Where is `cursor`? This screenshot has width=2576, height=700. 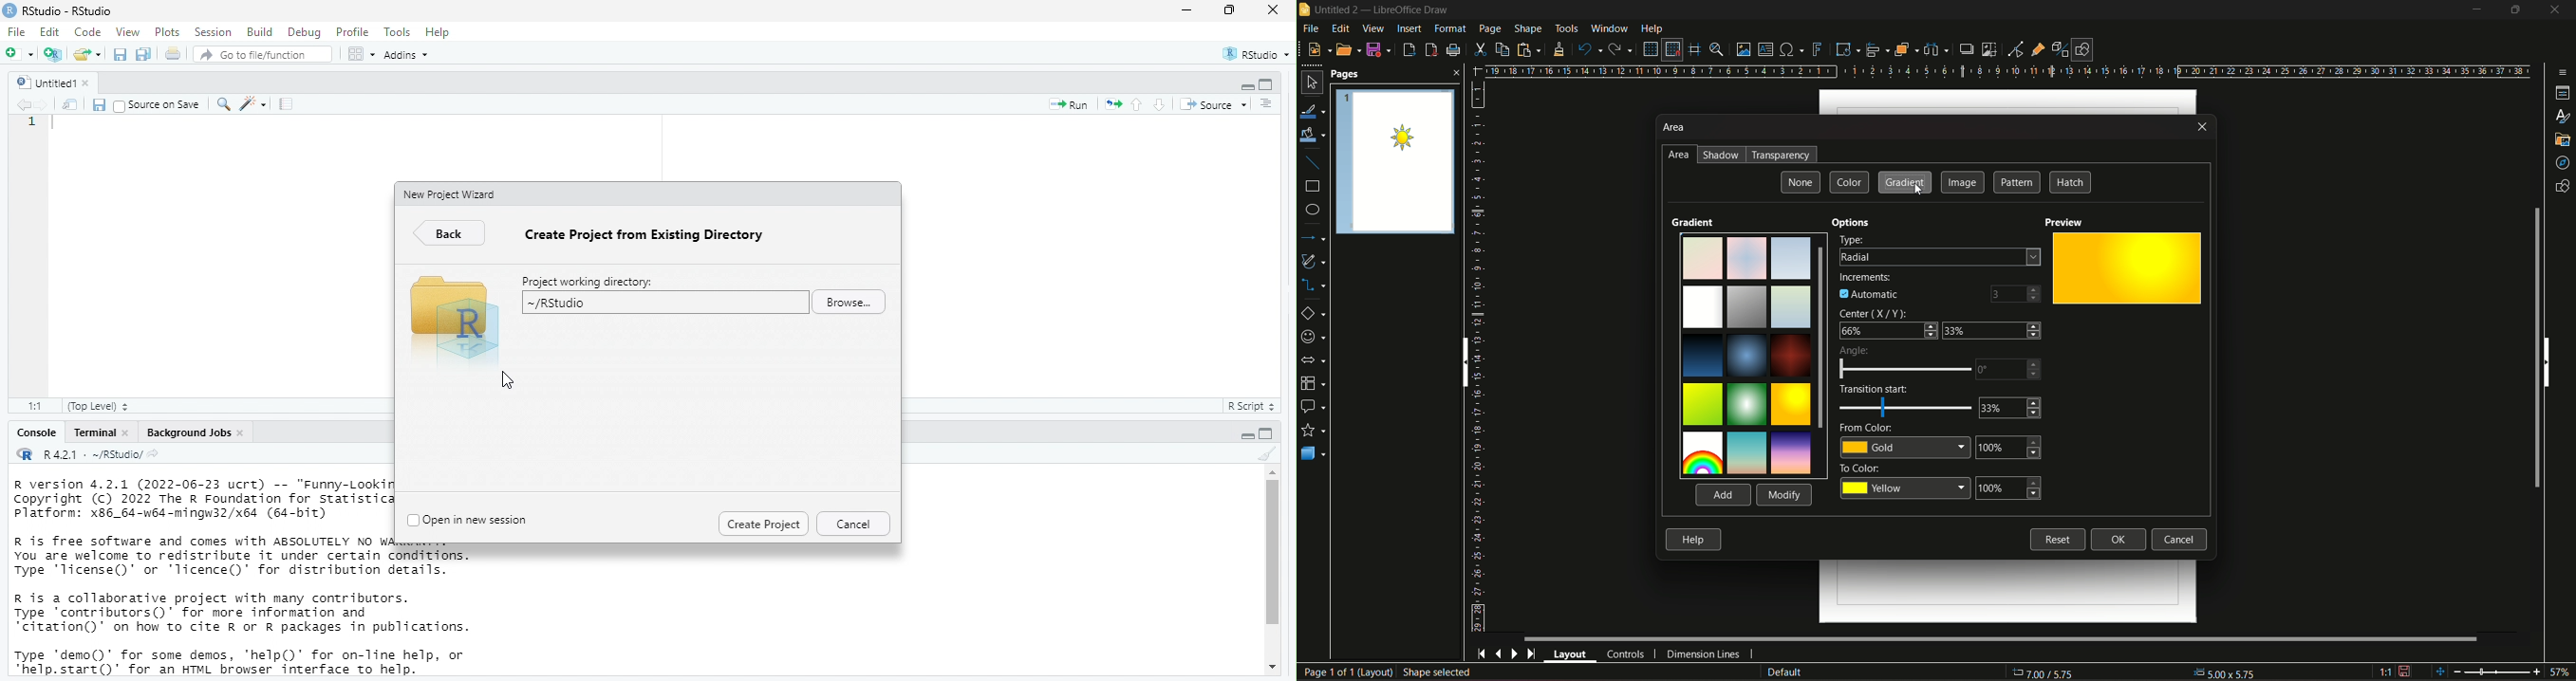
cursor is located at coordinates (509, 378).